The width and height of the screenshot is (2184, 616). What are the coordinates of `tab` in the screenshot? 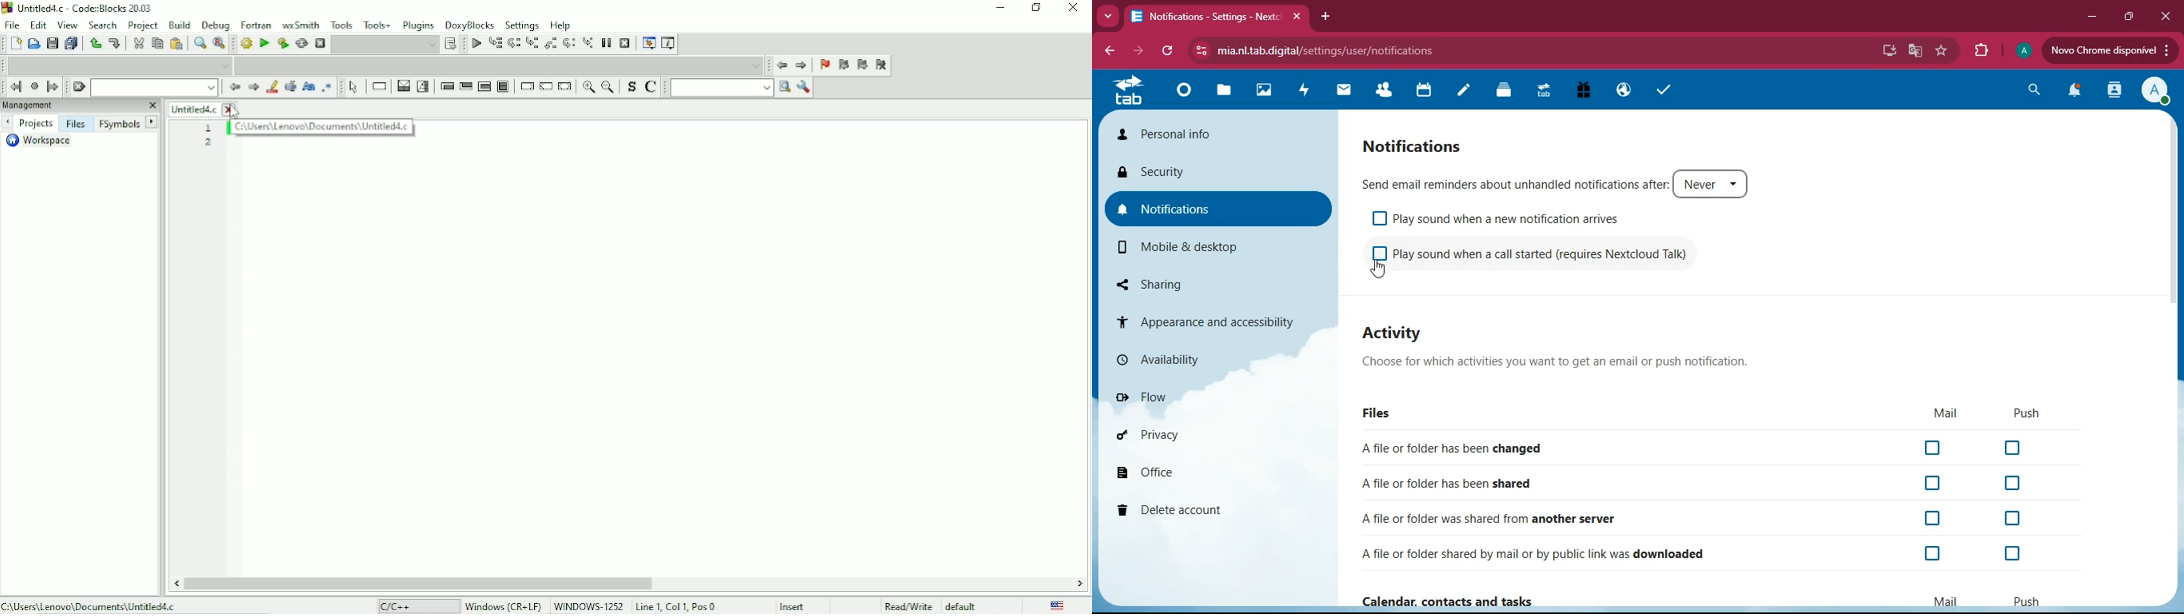 It's located at (1128, 94).